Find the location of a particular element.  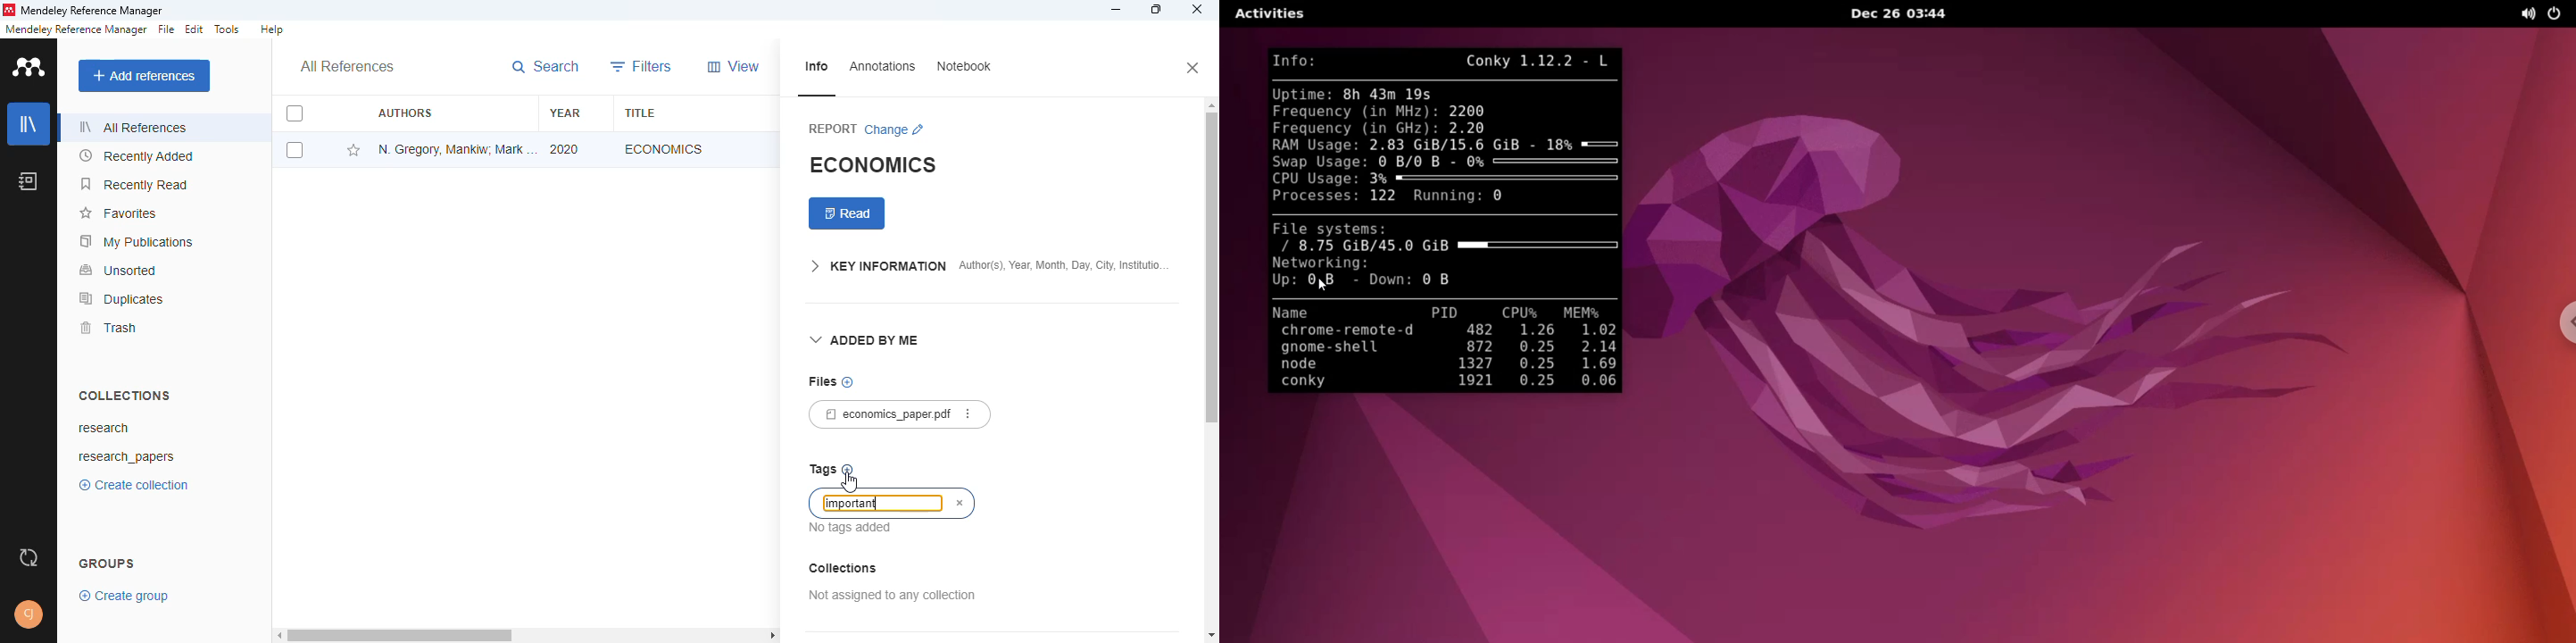

logo is located at coordinates (9, 10).